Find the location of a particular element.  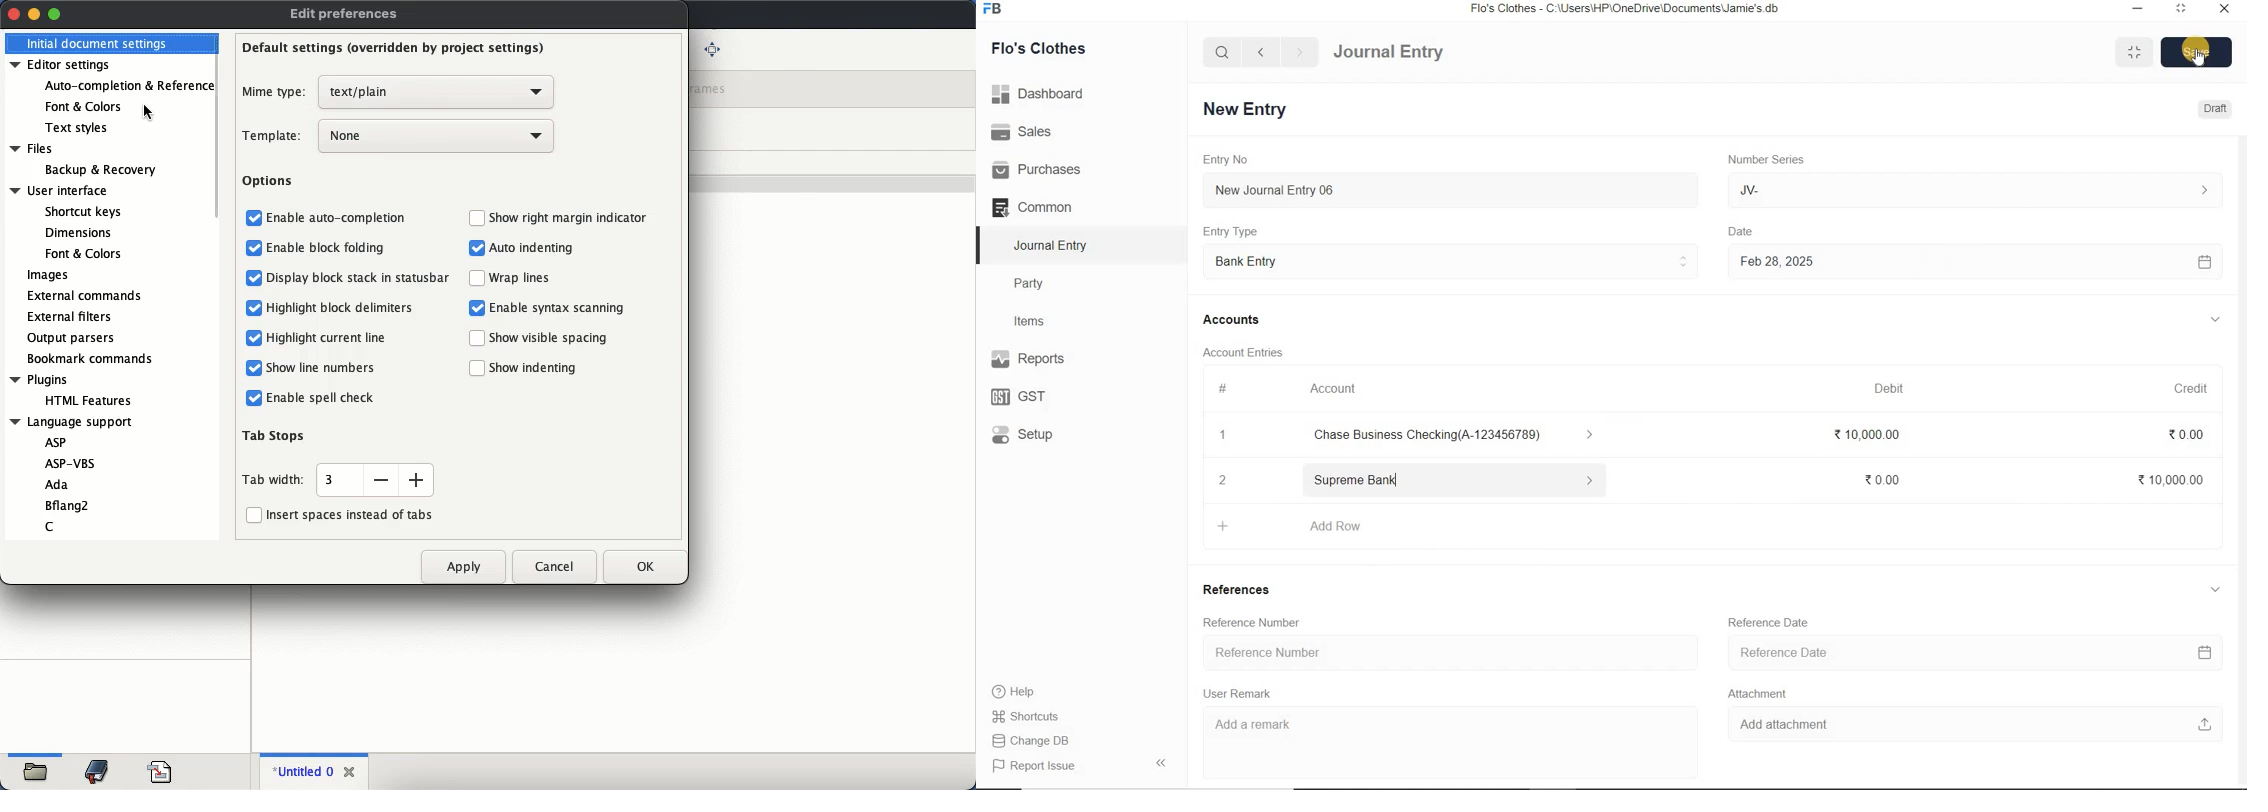

Date is located at coordinates (1752, 228).